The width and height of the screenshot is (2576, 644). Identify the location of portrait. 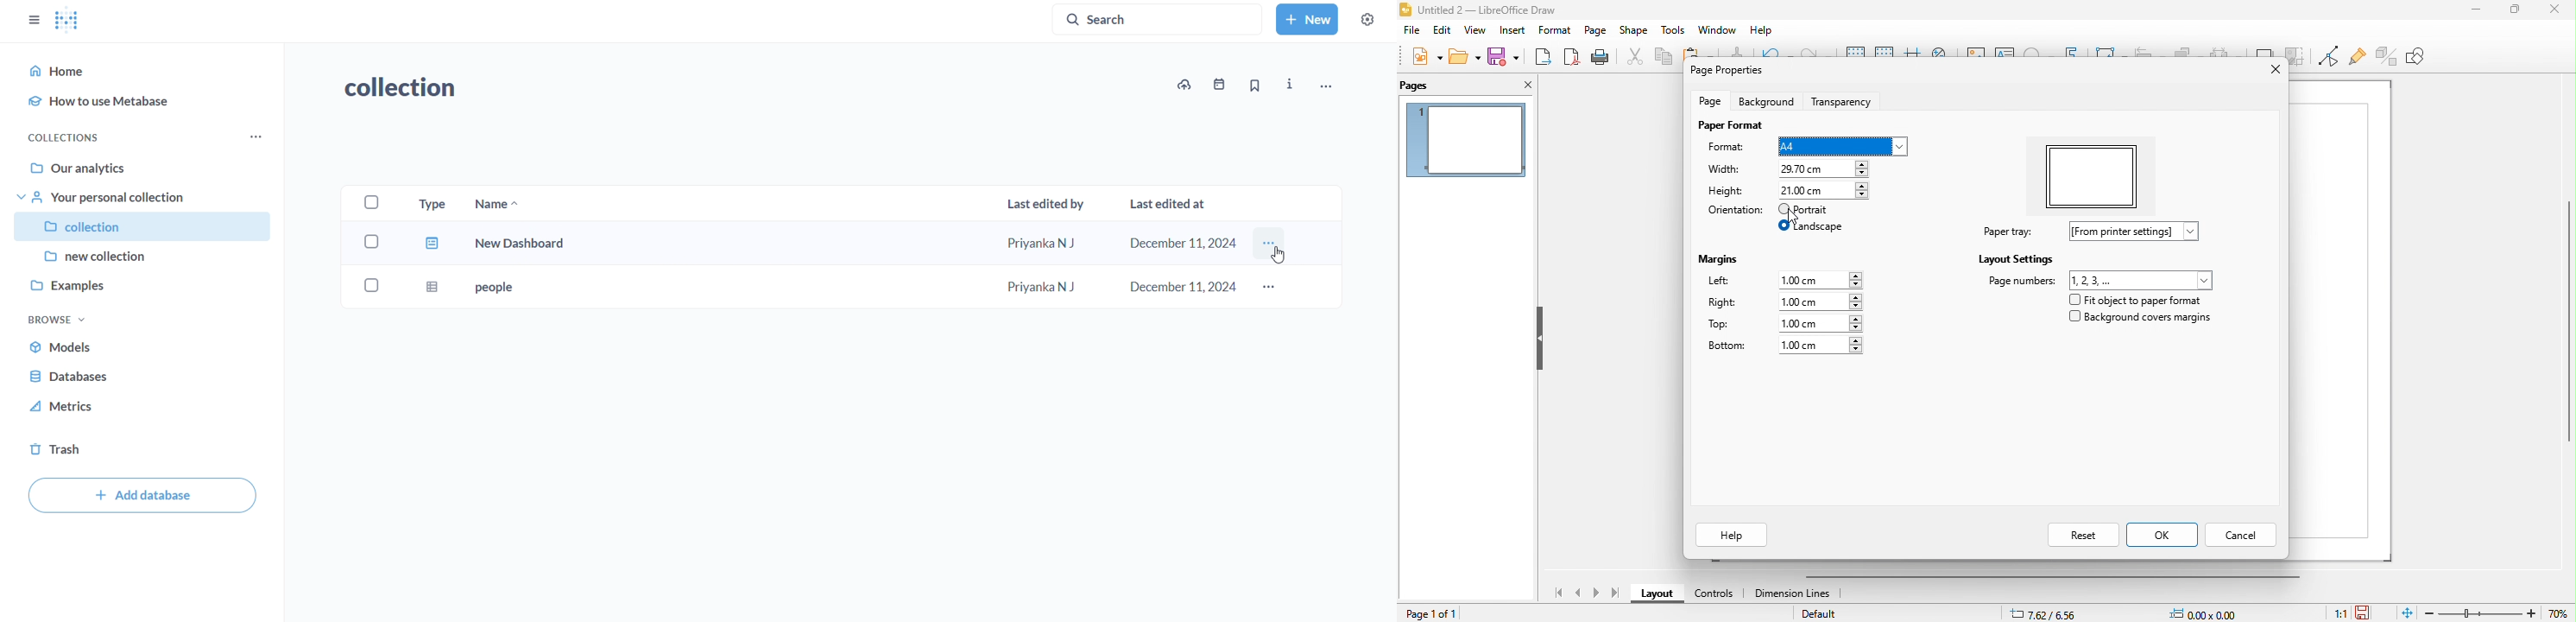
(1804, 210).